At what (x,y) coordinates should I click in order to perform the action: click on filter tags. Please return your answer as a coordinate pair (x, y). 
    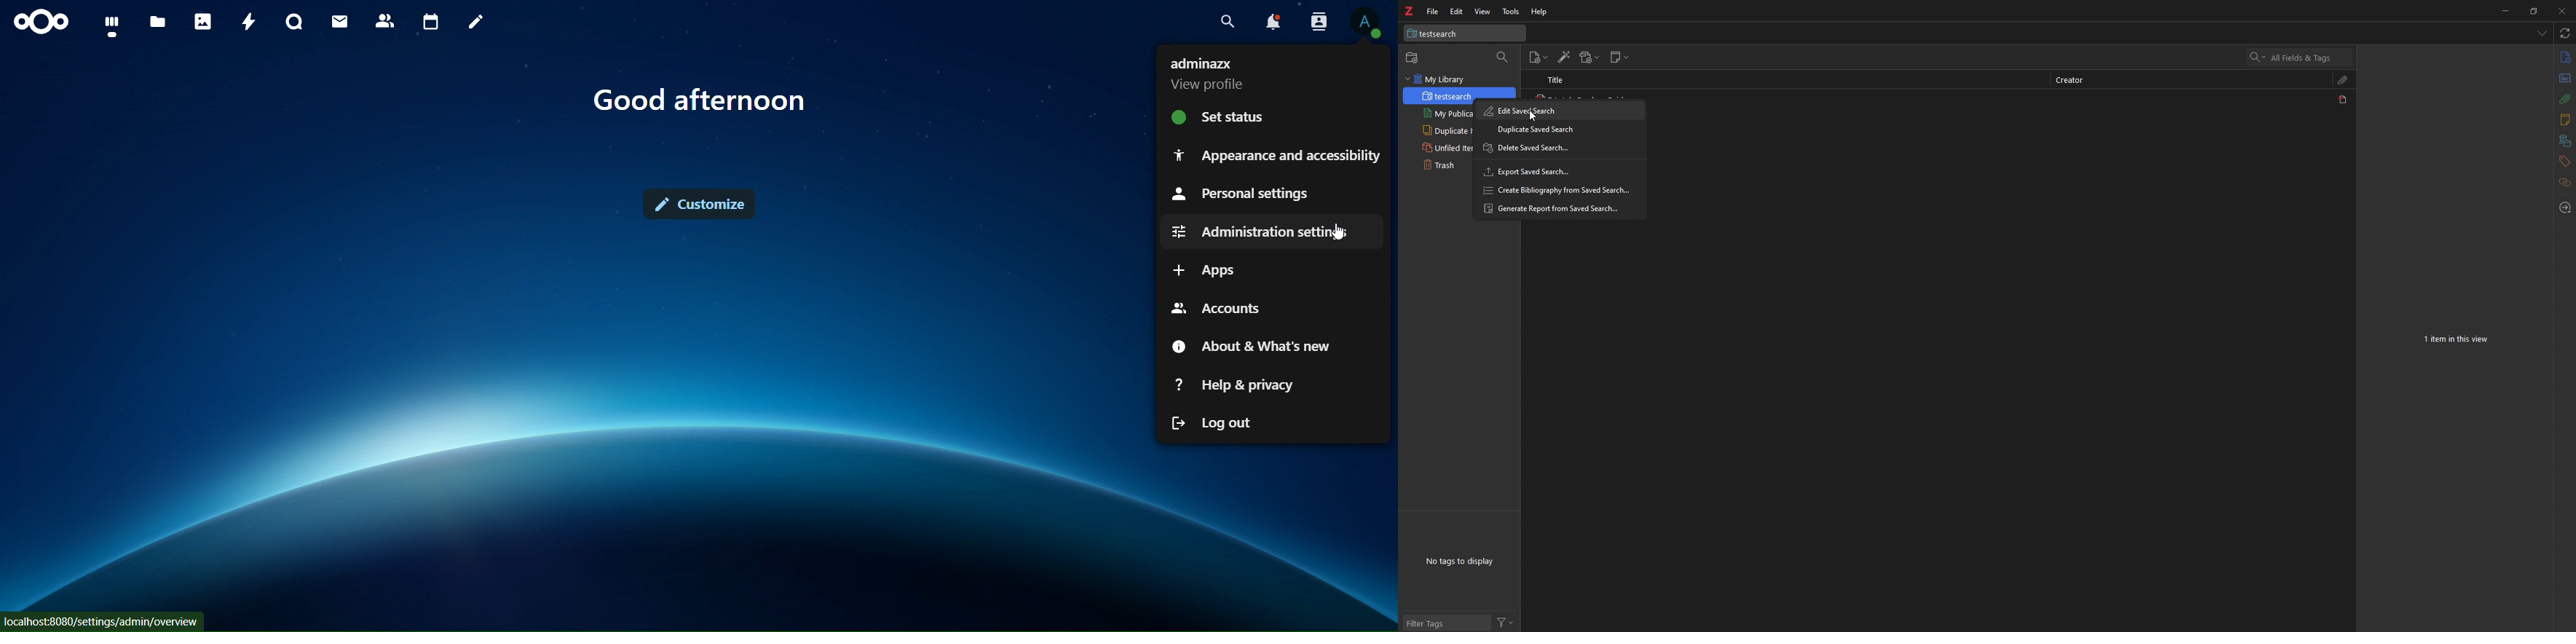
    Looking at the image, I should click on (1447, 623).